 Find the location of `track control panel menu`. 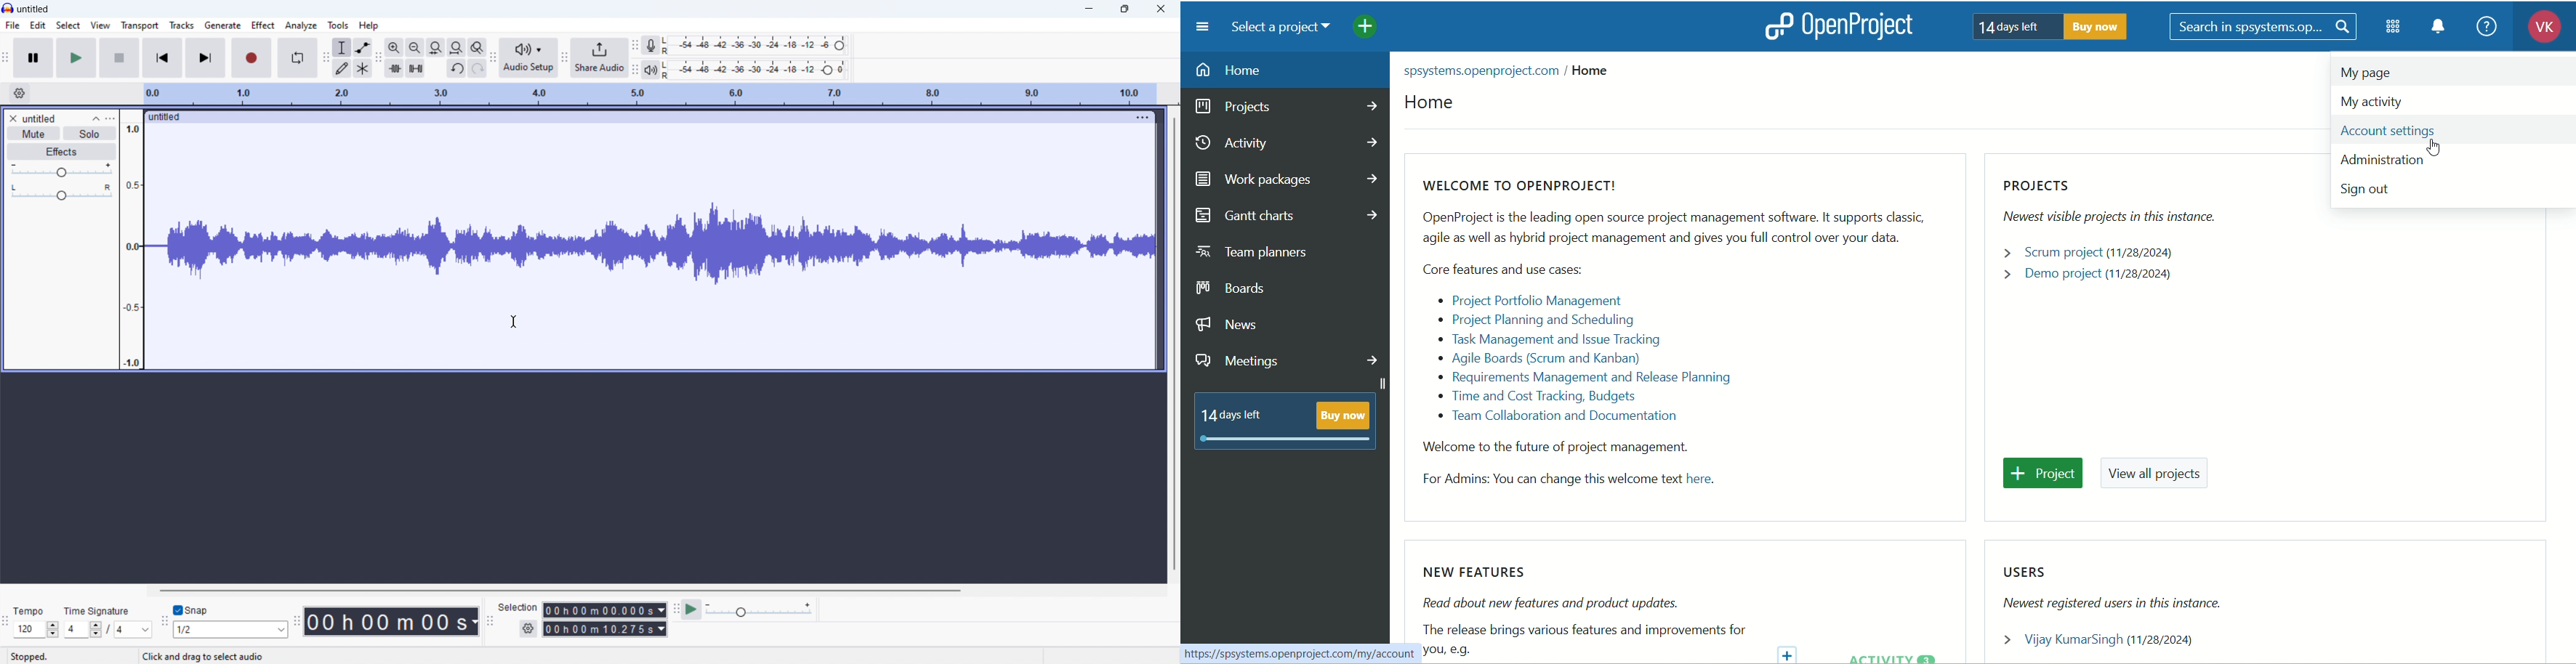

track control panel menu is located at coordinates (111, 118).